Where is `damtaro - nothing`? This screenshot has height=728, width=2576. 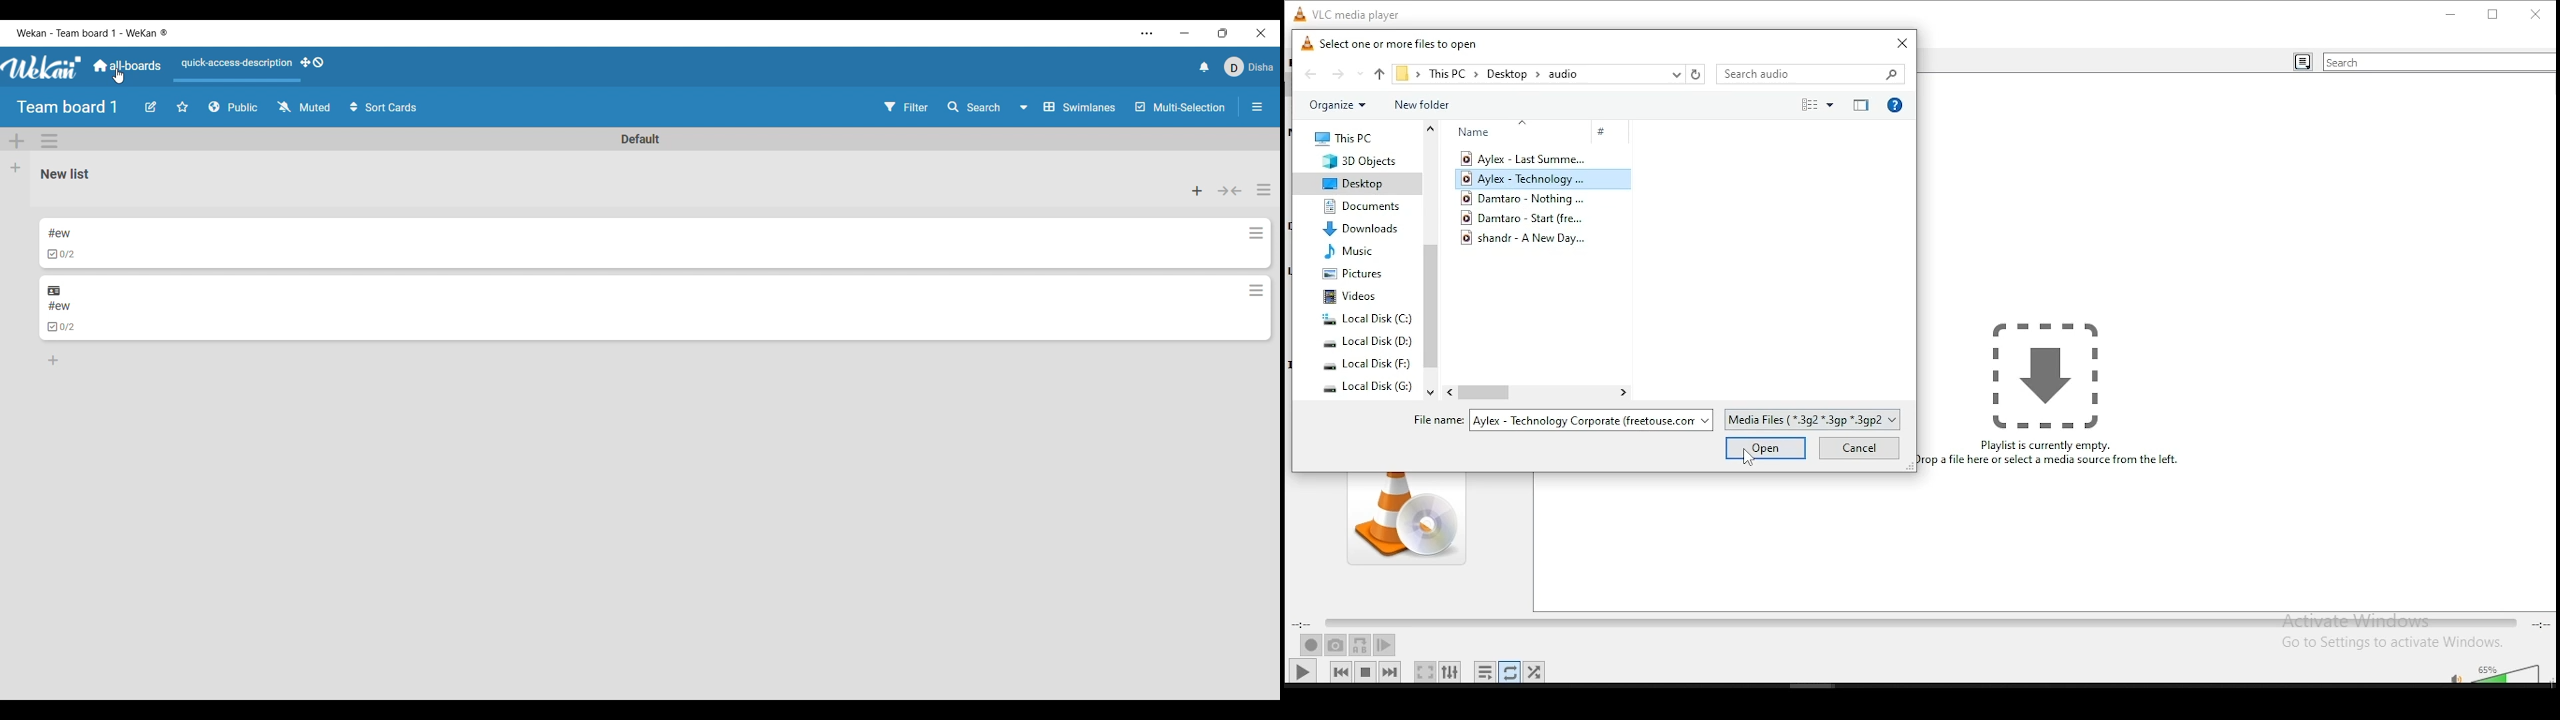
damtaro - nothing is located at coordinates (1527, 198).